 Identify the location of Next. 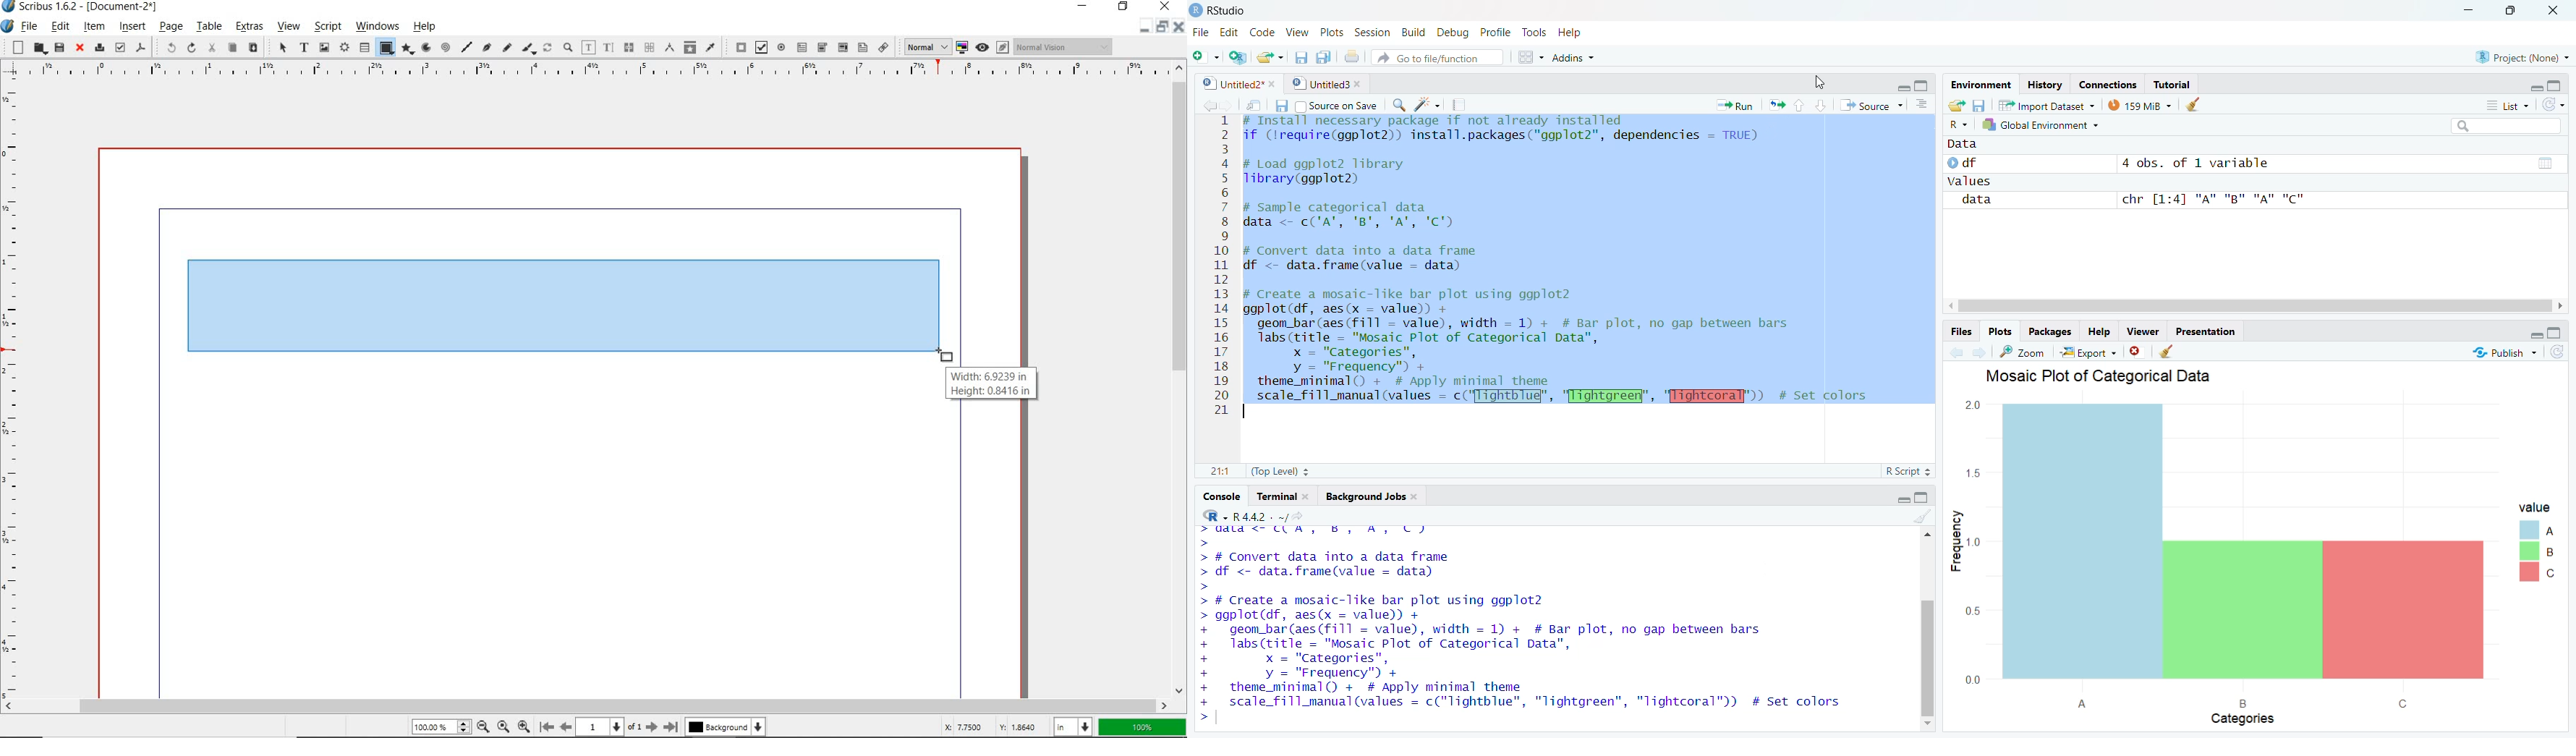
(1978, 352).